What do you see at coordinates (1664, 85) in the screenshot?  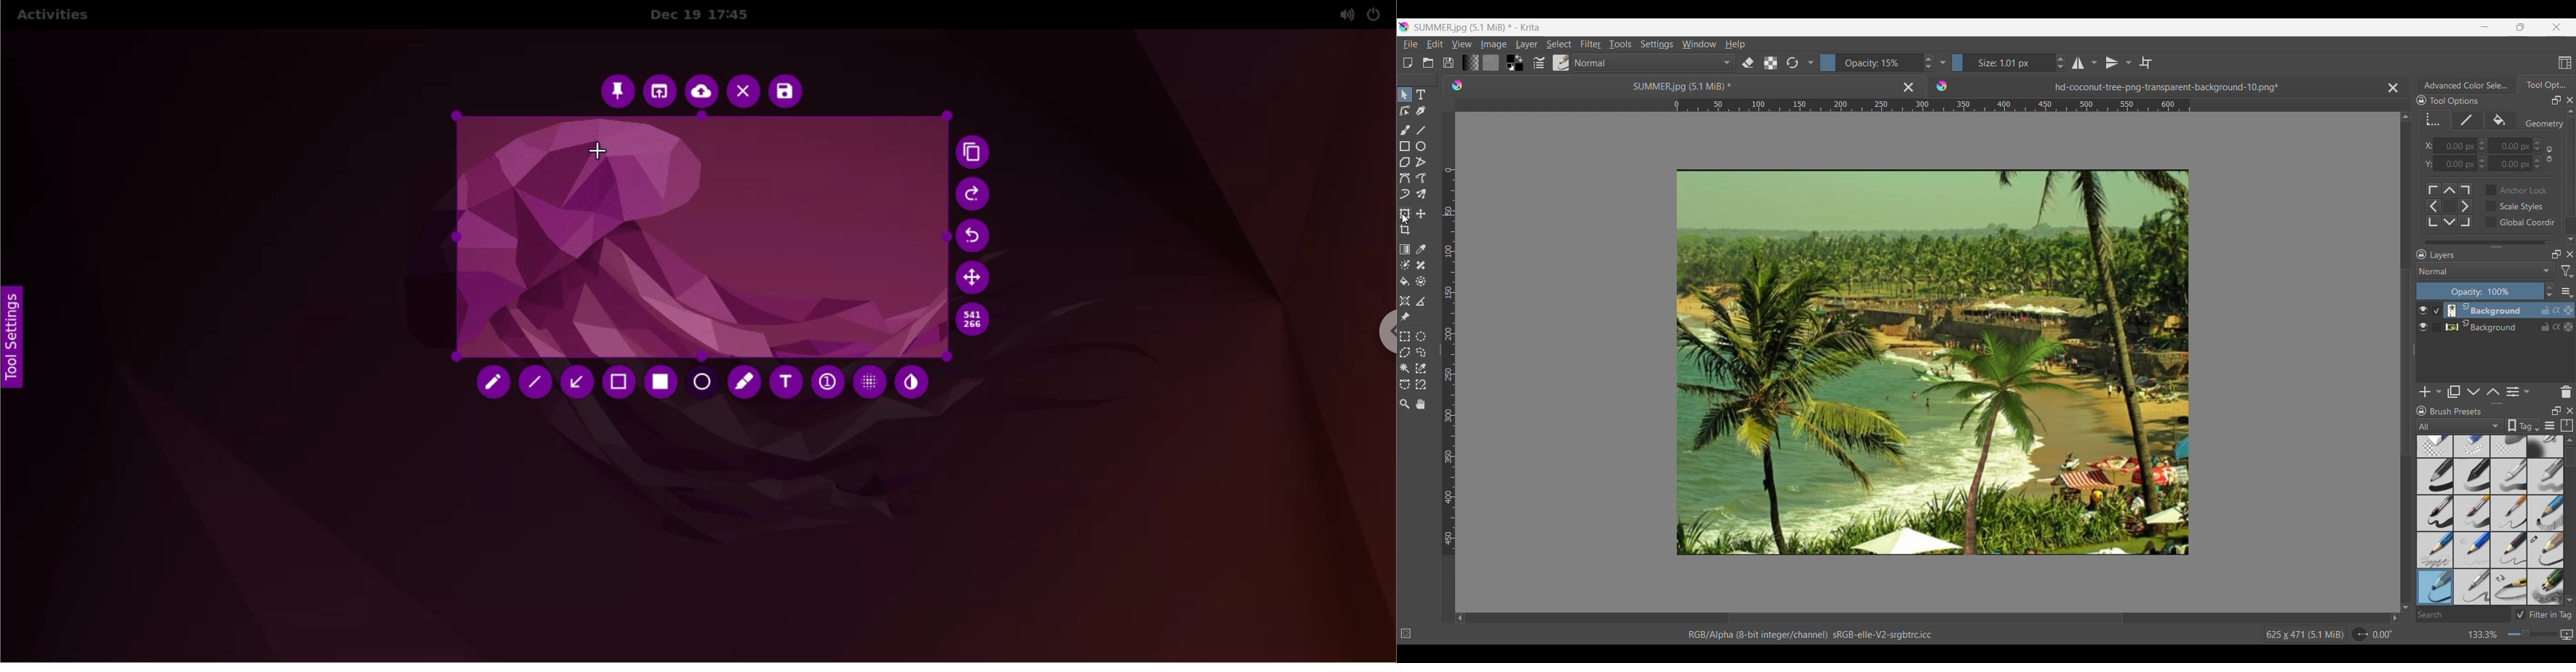 I see `SUMMERjpg (5.1 MiB)*` at bounding box center [1664, 85].